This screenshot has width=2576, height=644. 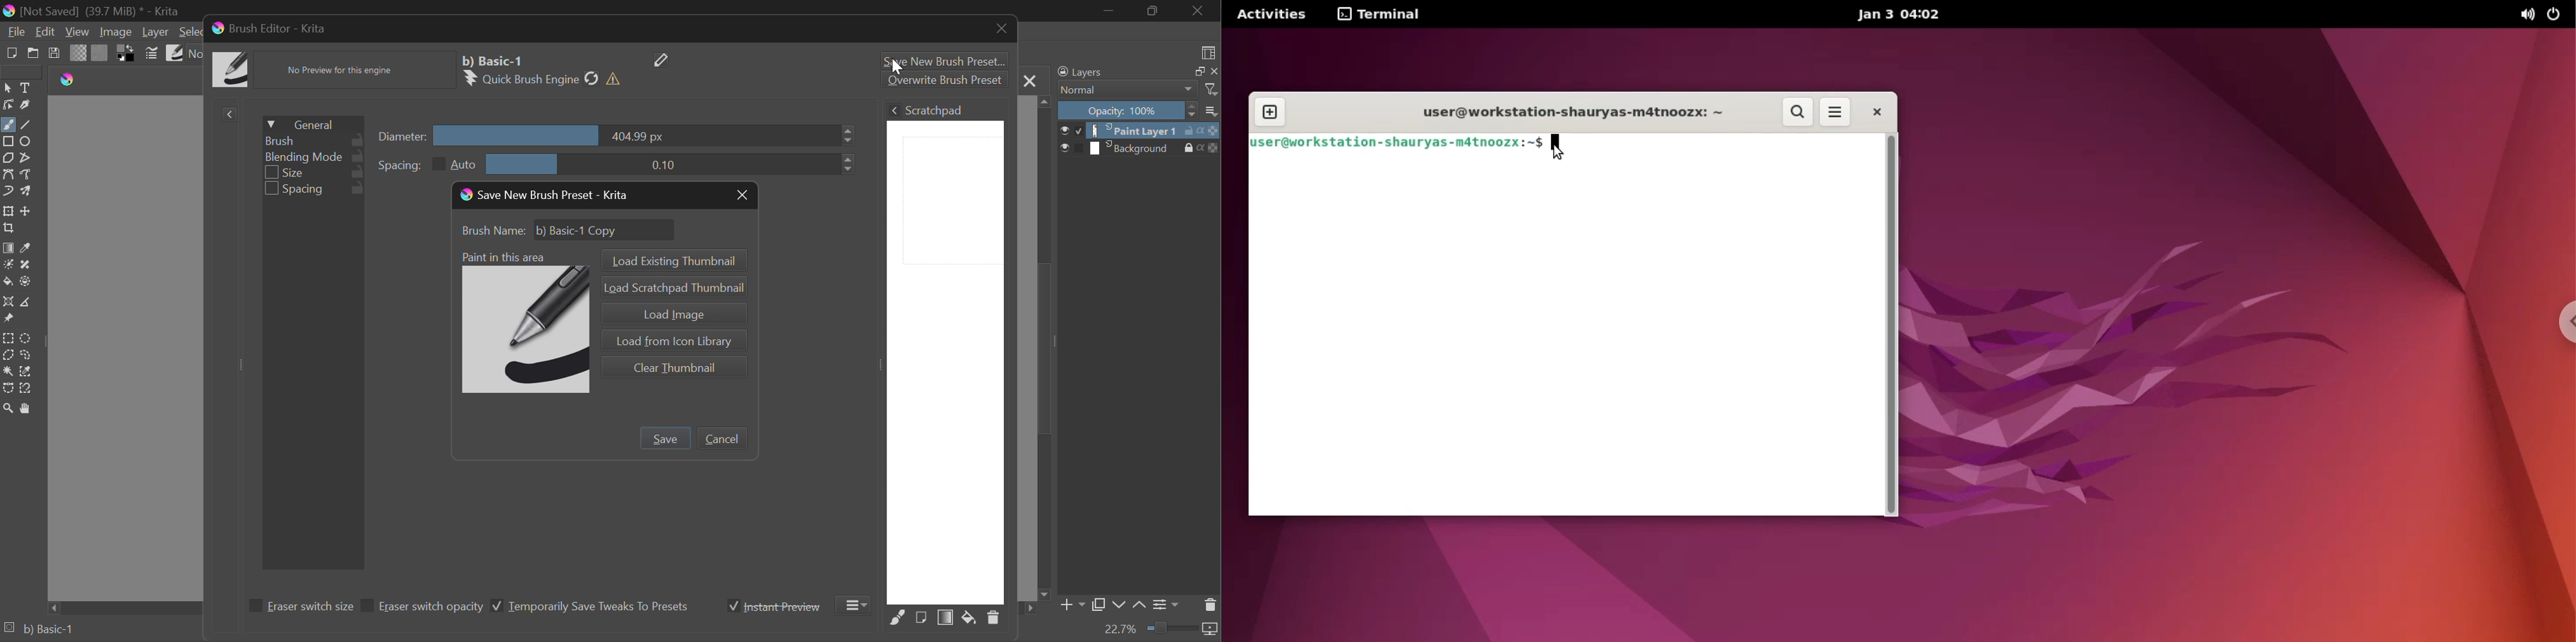 What do you see at coordinates (38, 631) in the screenshot?
I see `Brush Preset Selected` at bounding box center [38, 631].